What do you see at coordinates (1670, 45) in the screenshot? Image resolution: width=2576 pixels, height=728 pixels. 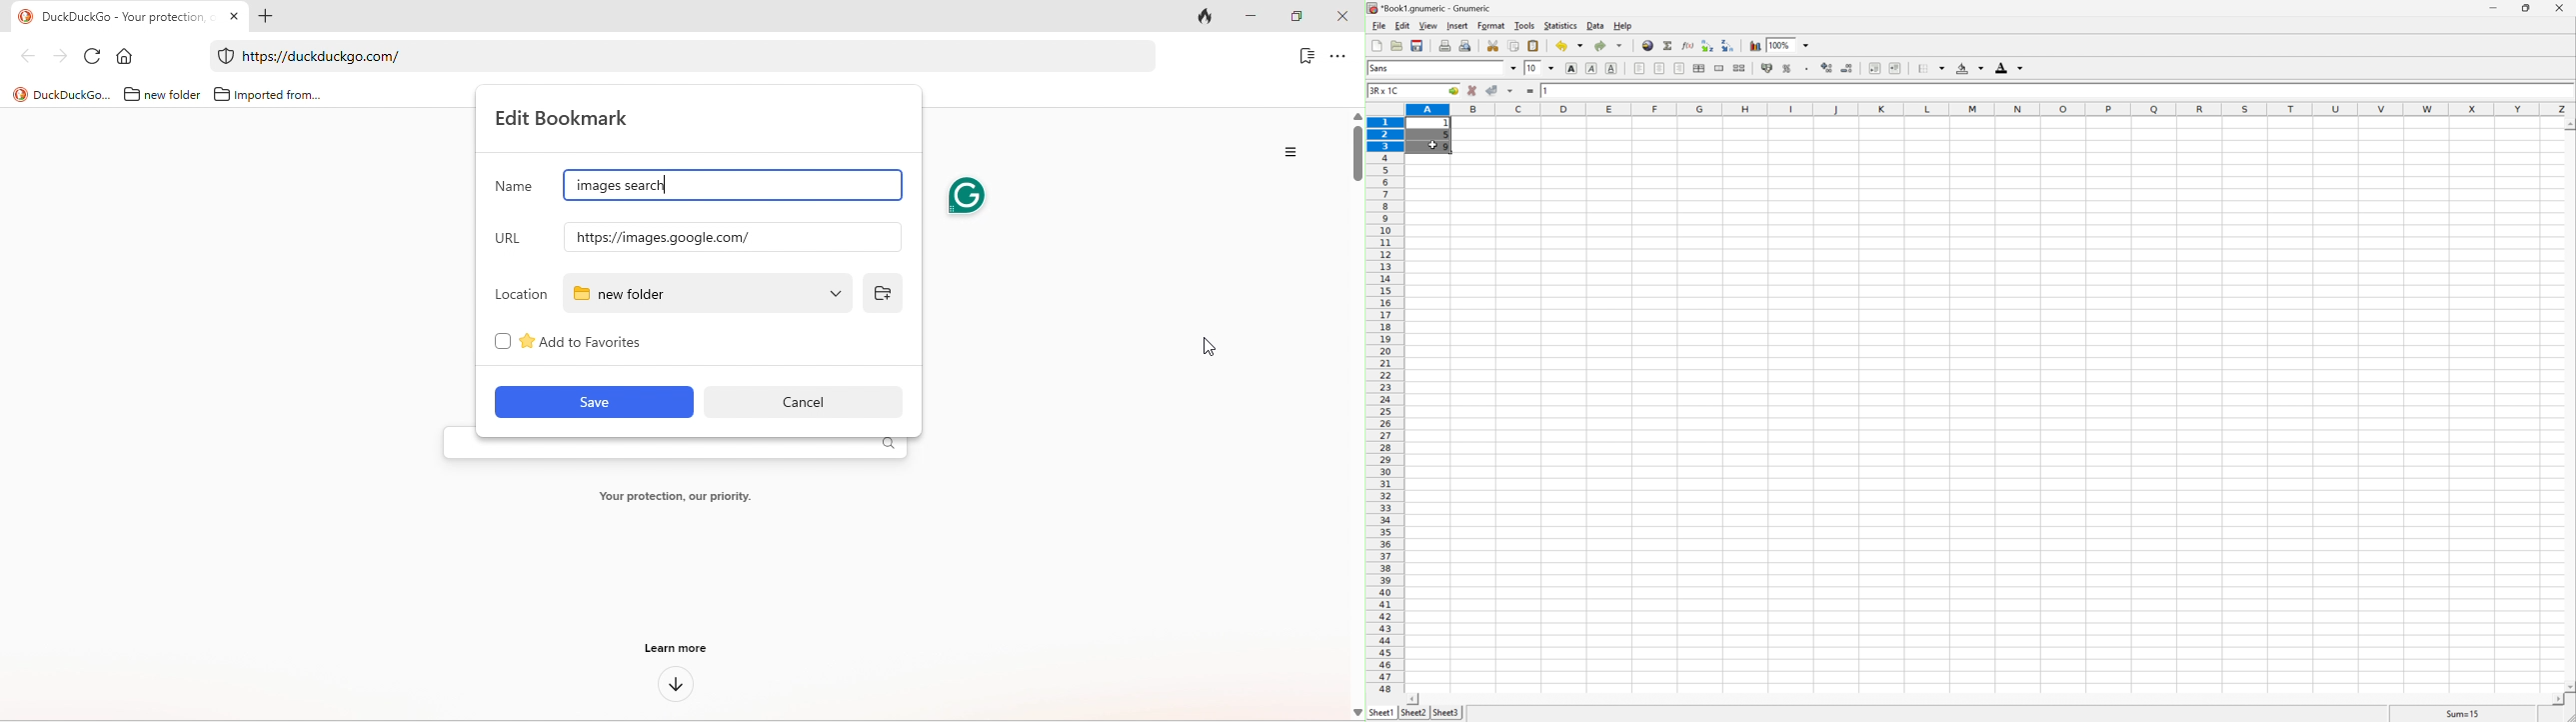 I see `sum in current cell` at bounding box center [1670, 45].